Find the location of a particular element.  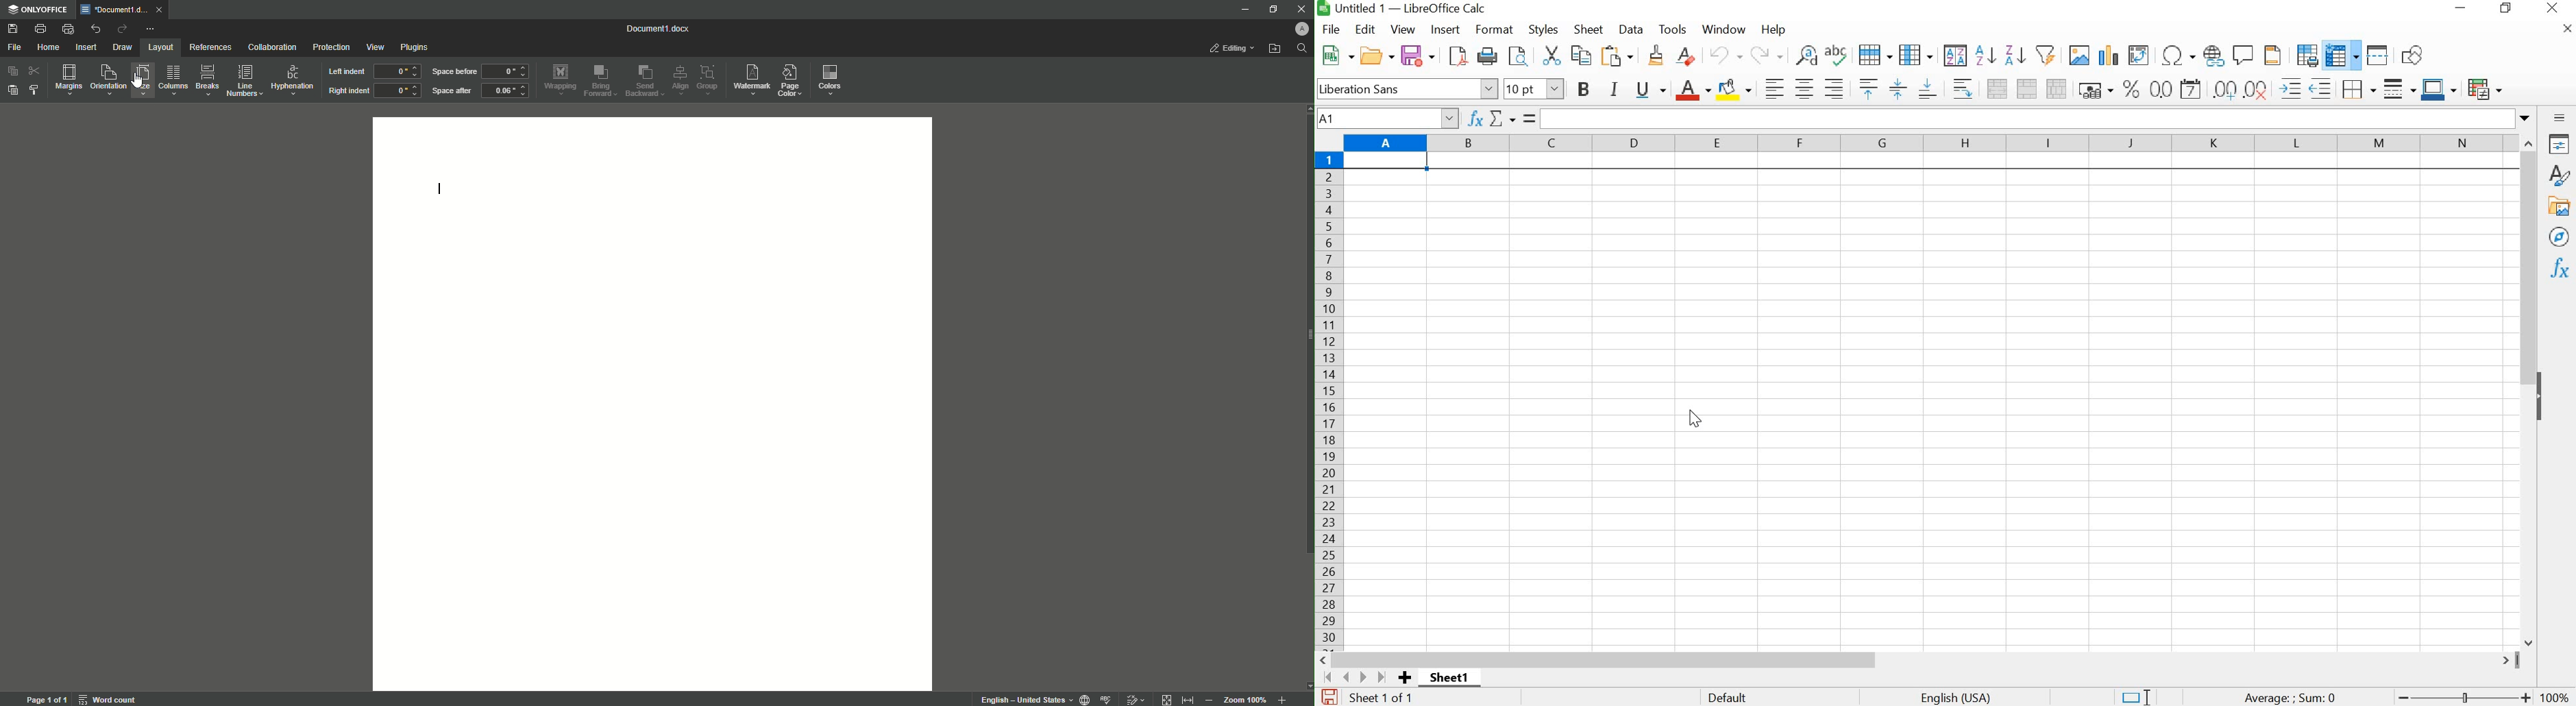

FUNCTIONS is located at coordinates (2558, 270).